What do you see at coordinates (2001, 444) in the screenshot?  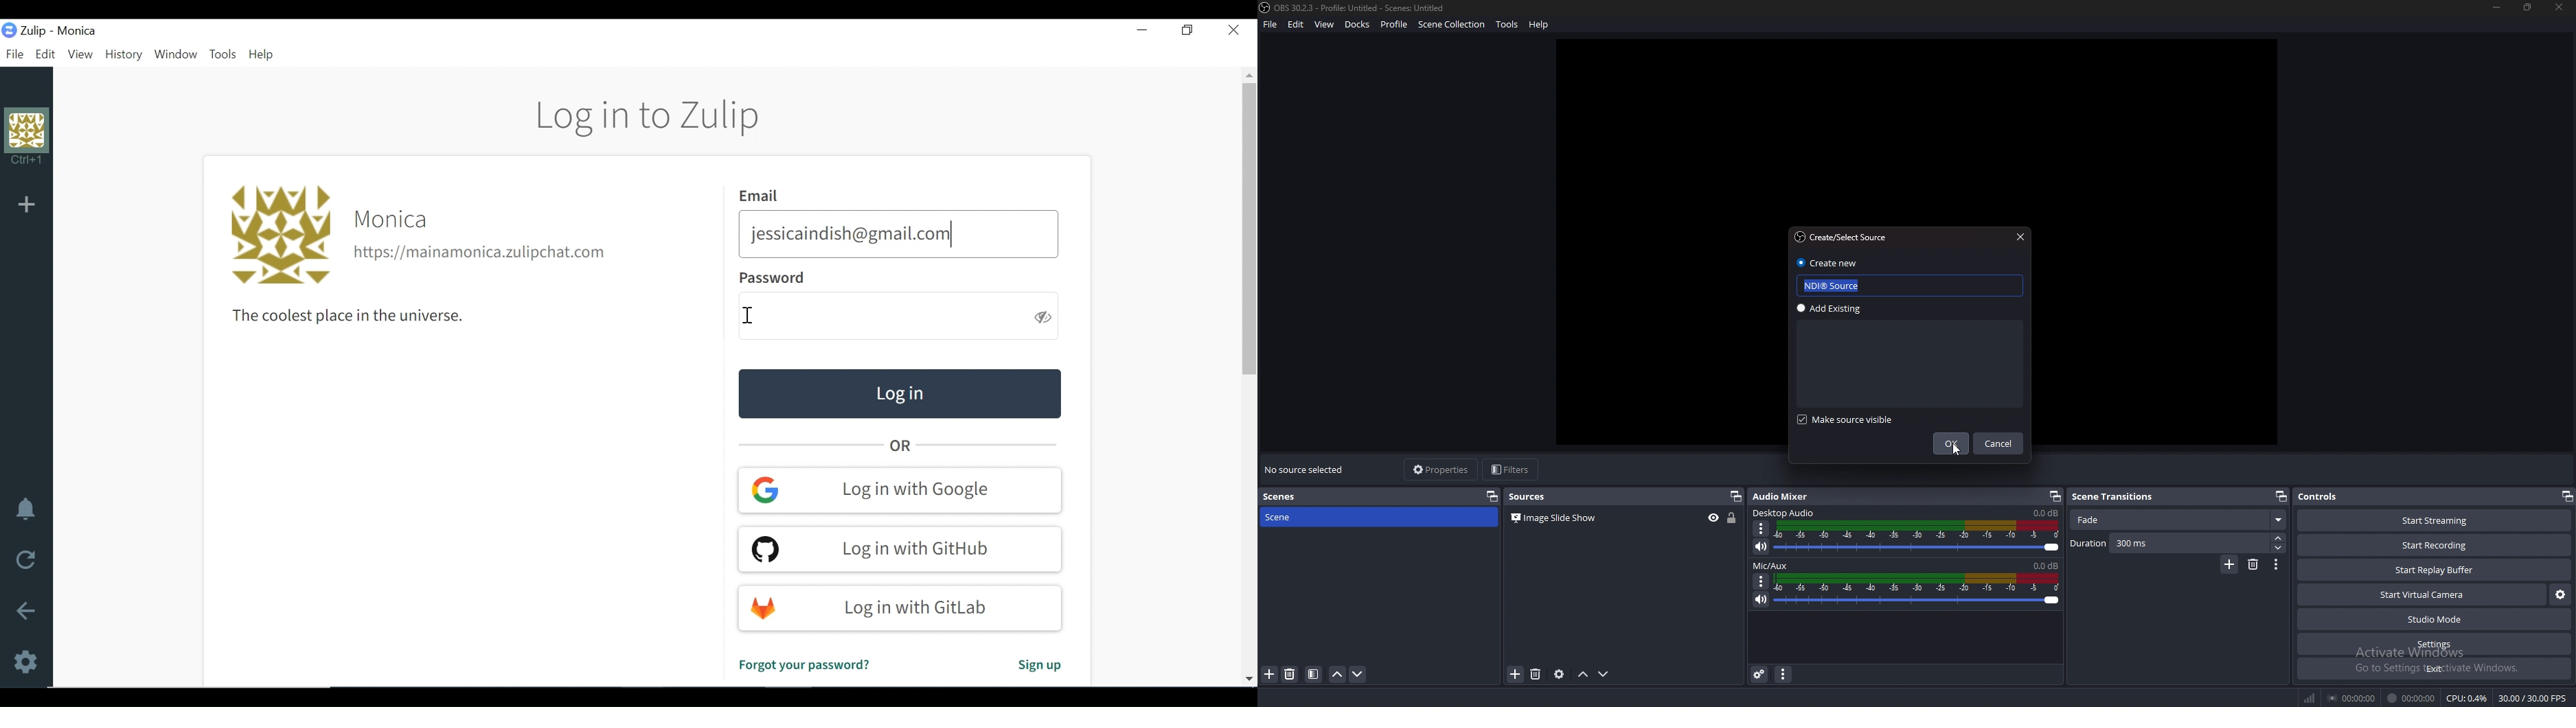 I see `cancel` at bounding box center [2001, 444].